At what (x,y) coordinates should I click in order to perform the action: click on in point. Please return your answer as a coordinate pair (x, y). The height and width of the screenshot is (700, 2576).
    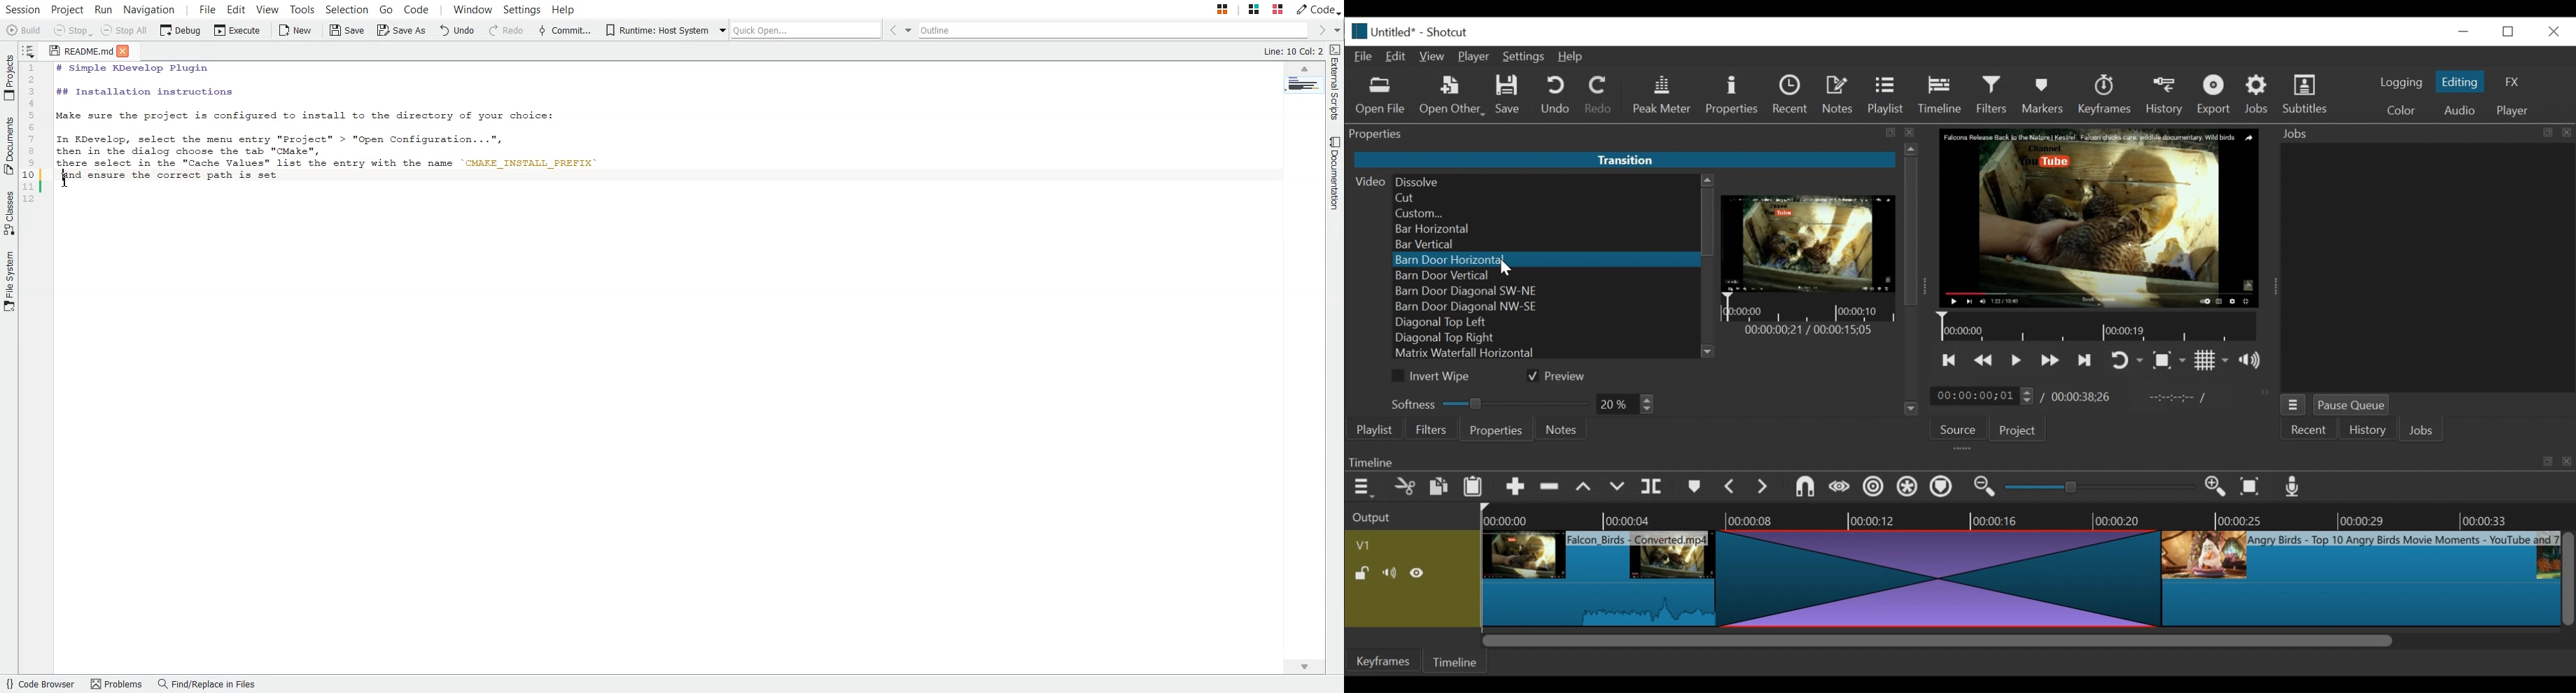
    Looking at the image, I should click on (2174, 399).